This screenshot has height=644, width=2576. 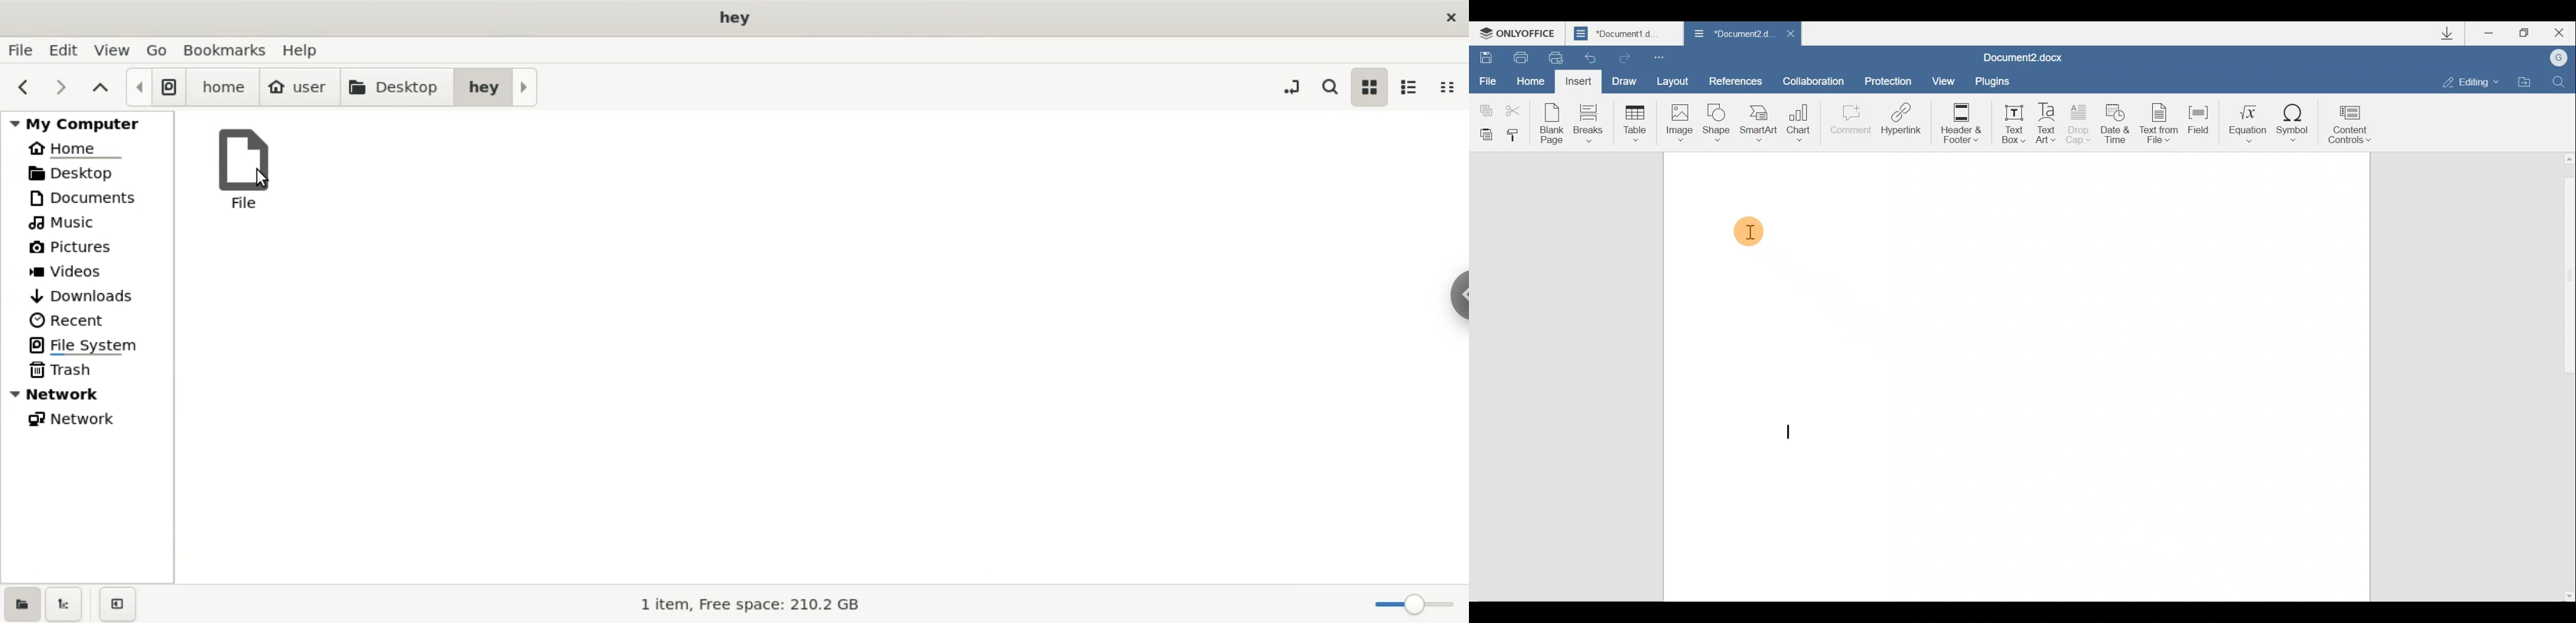 I want to click on parent folder, so click(x=102, y=89).